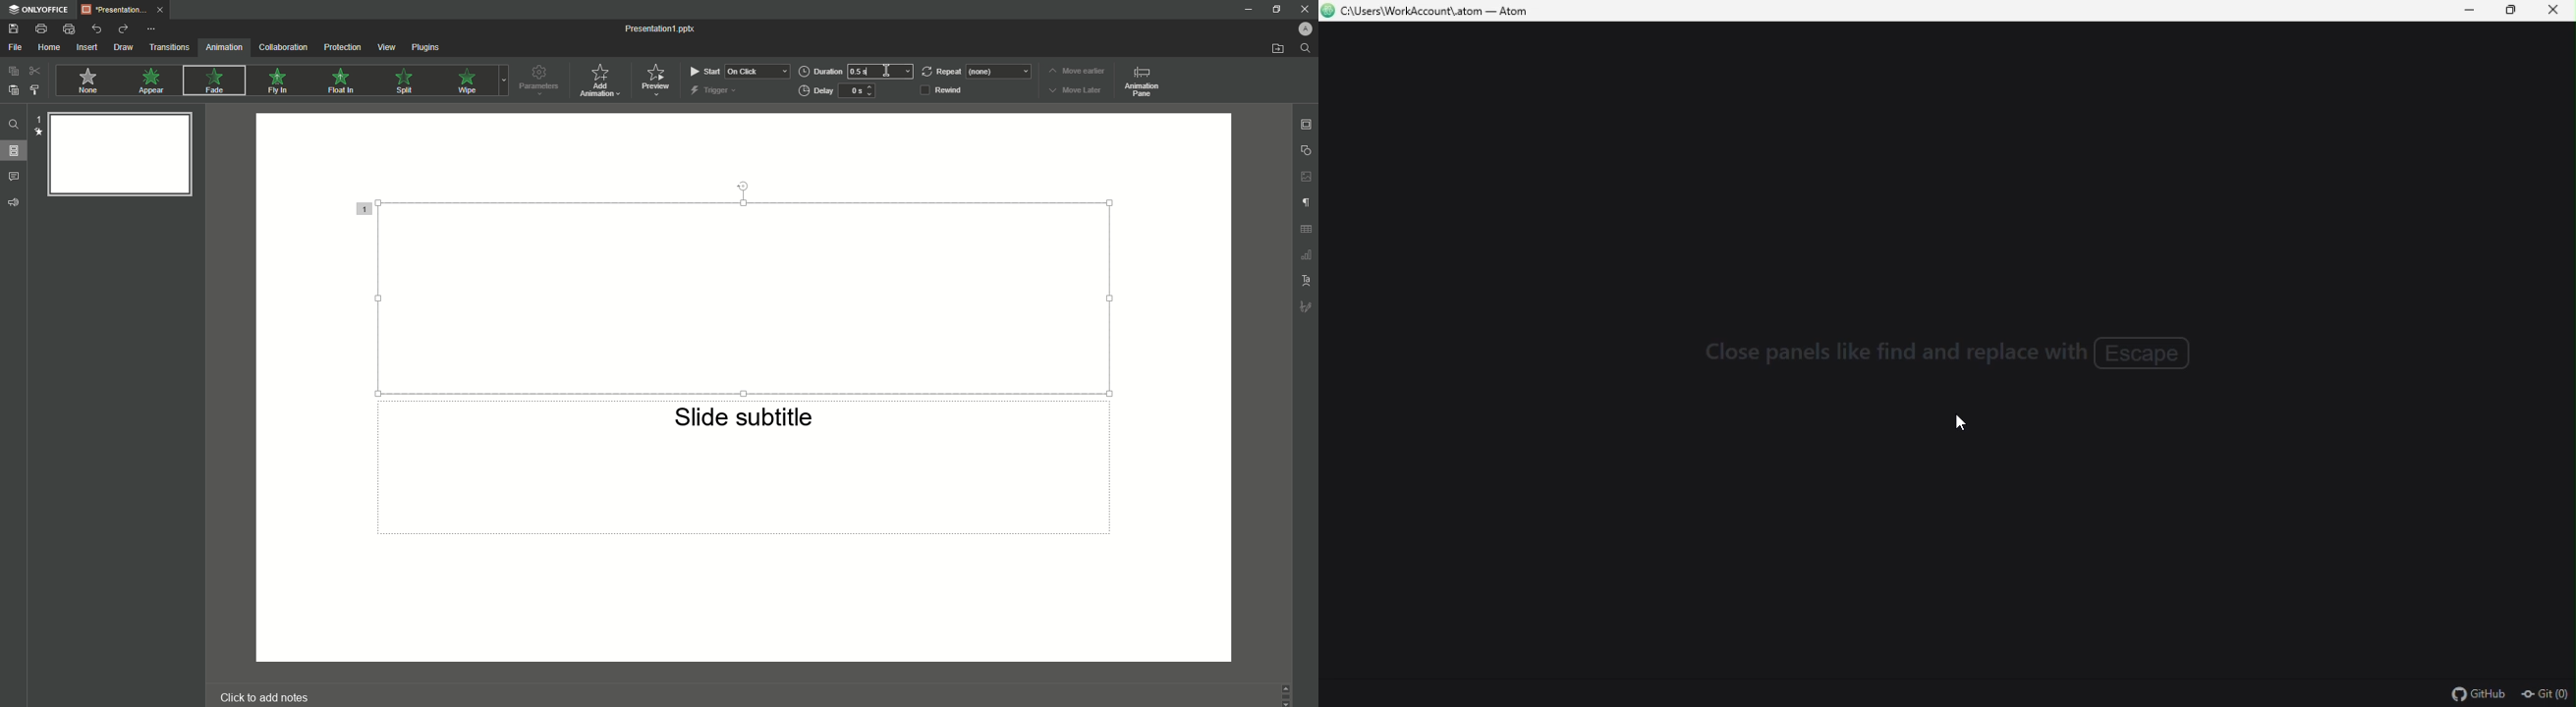  I want to click on Appear, so click(152, 82).